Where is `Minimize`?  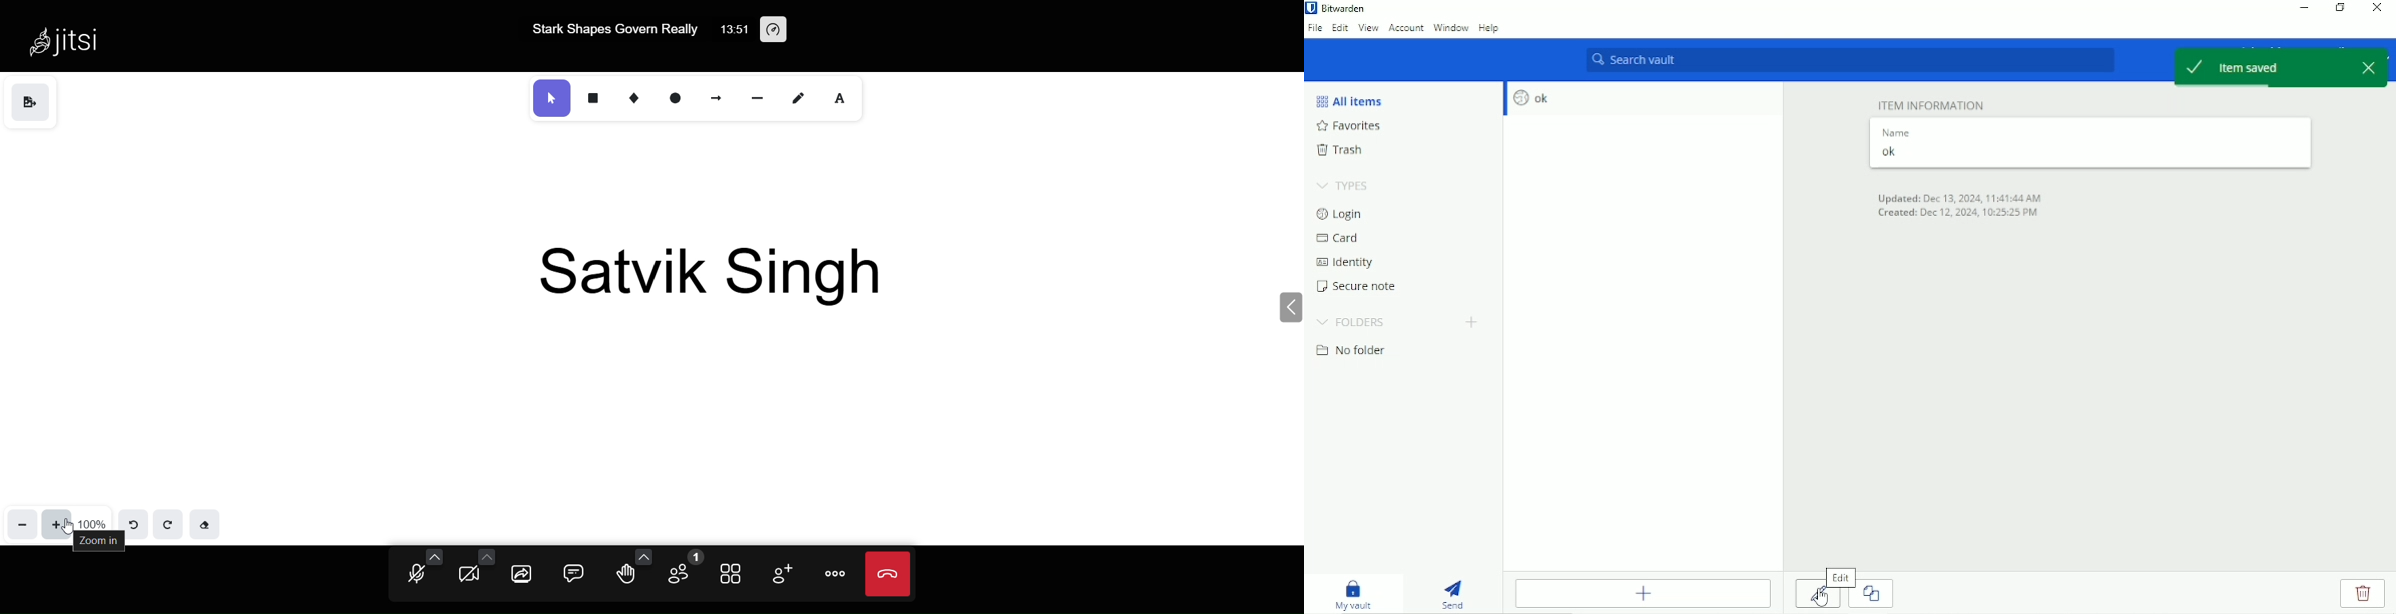
Minimize is located at coordinates (2305, 7).